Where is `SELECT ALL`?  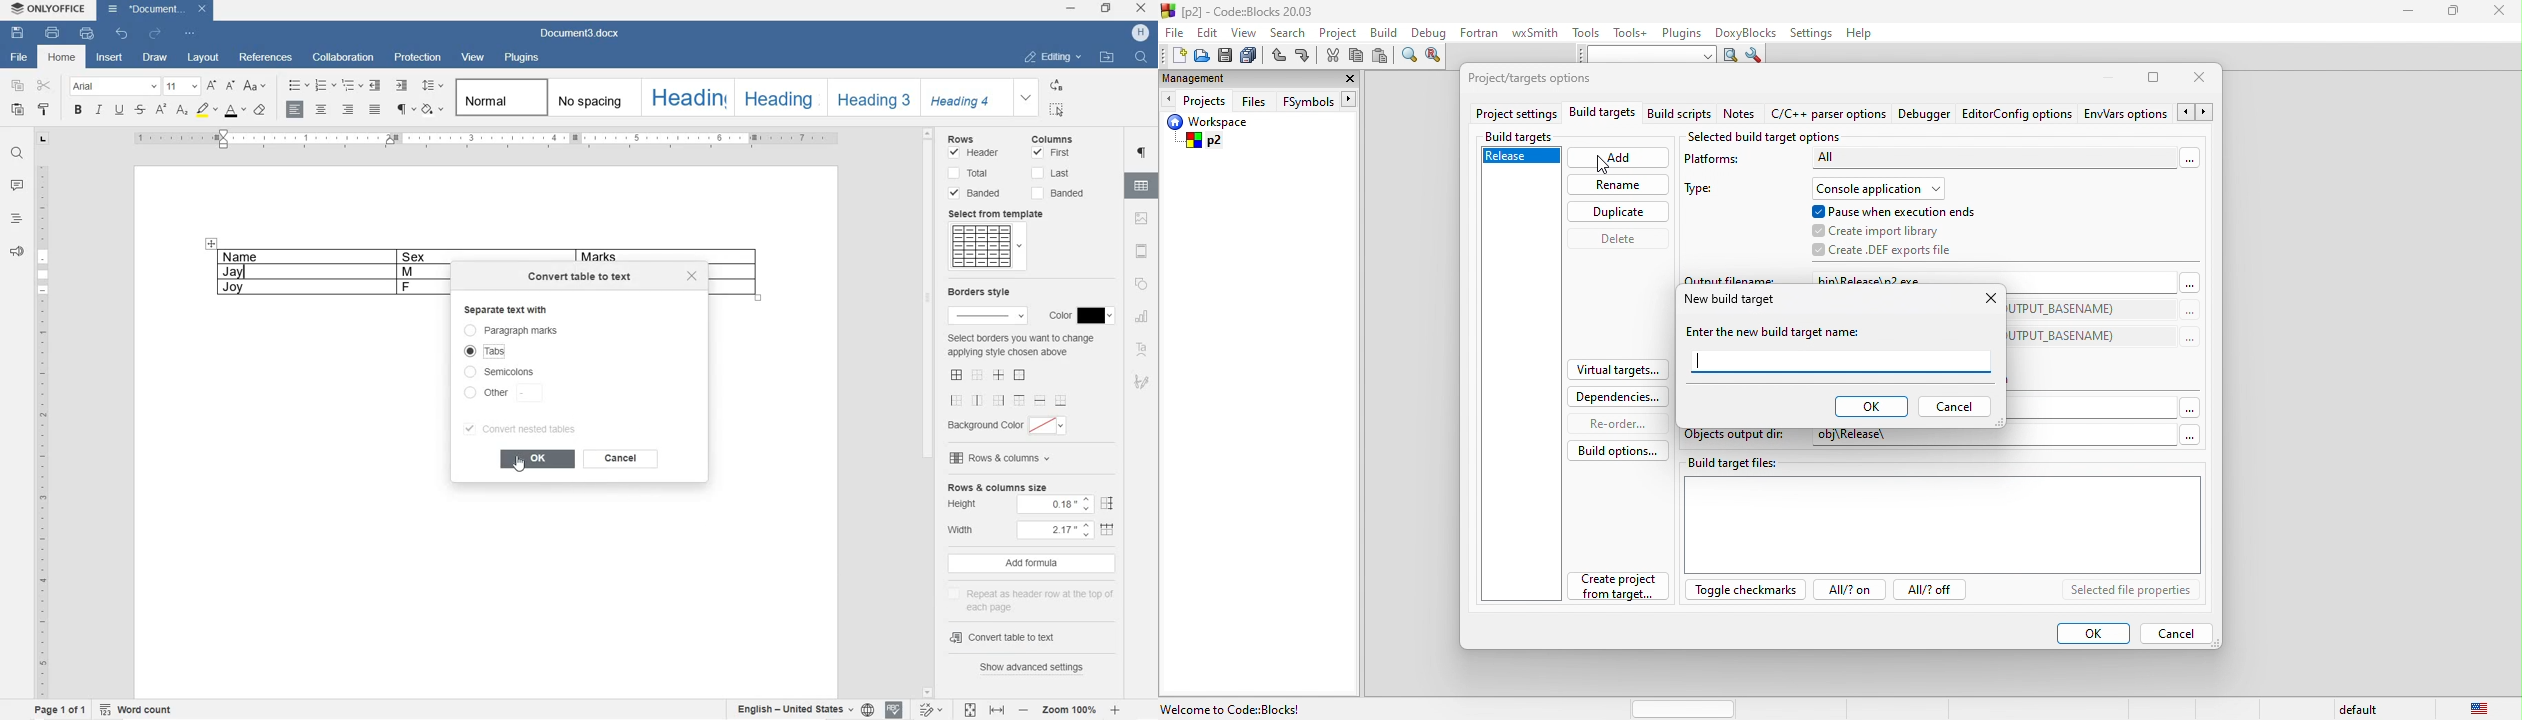 SELECT ALL is located at coordinates (1059, 110).